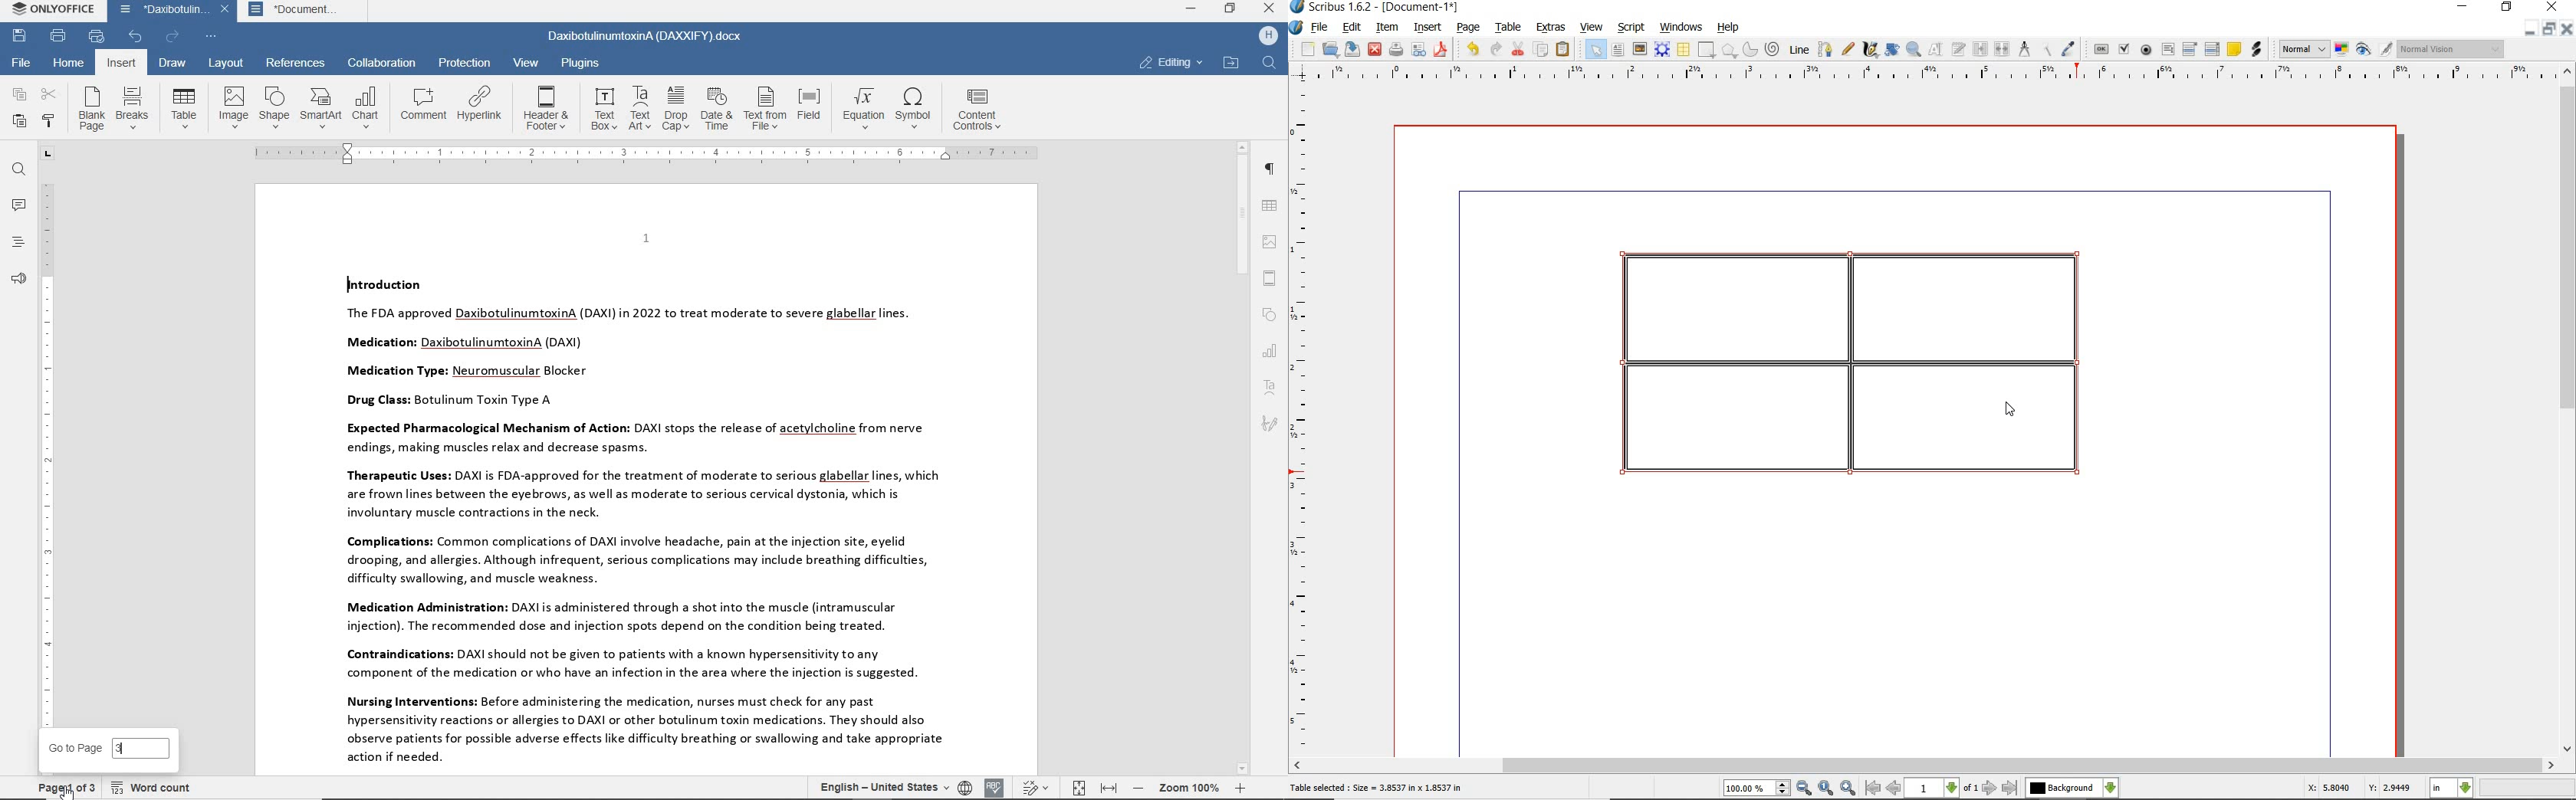 Image resolution: width=2576 pixels, height=812 pixels. Describe the element at coordinates (1243, 148) in the screenshot. I see `scroll up` at that location.